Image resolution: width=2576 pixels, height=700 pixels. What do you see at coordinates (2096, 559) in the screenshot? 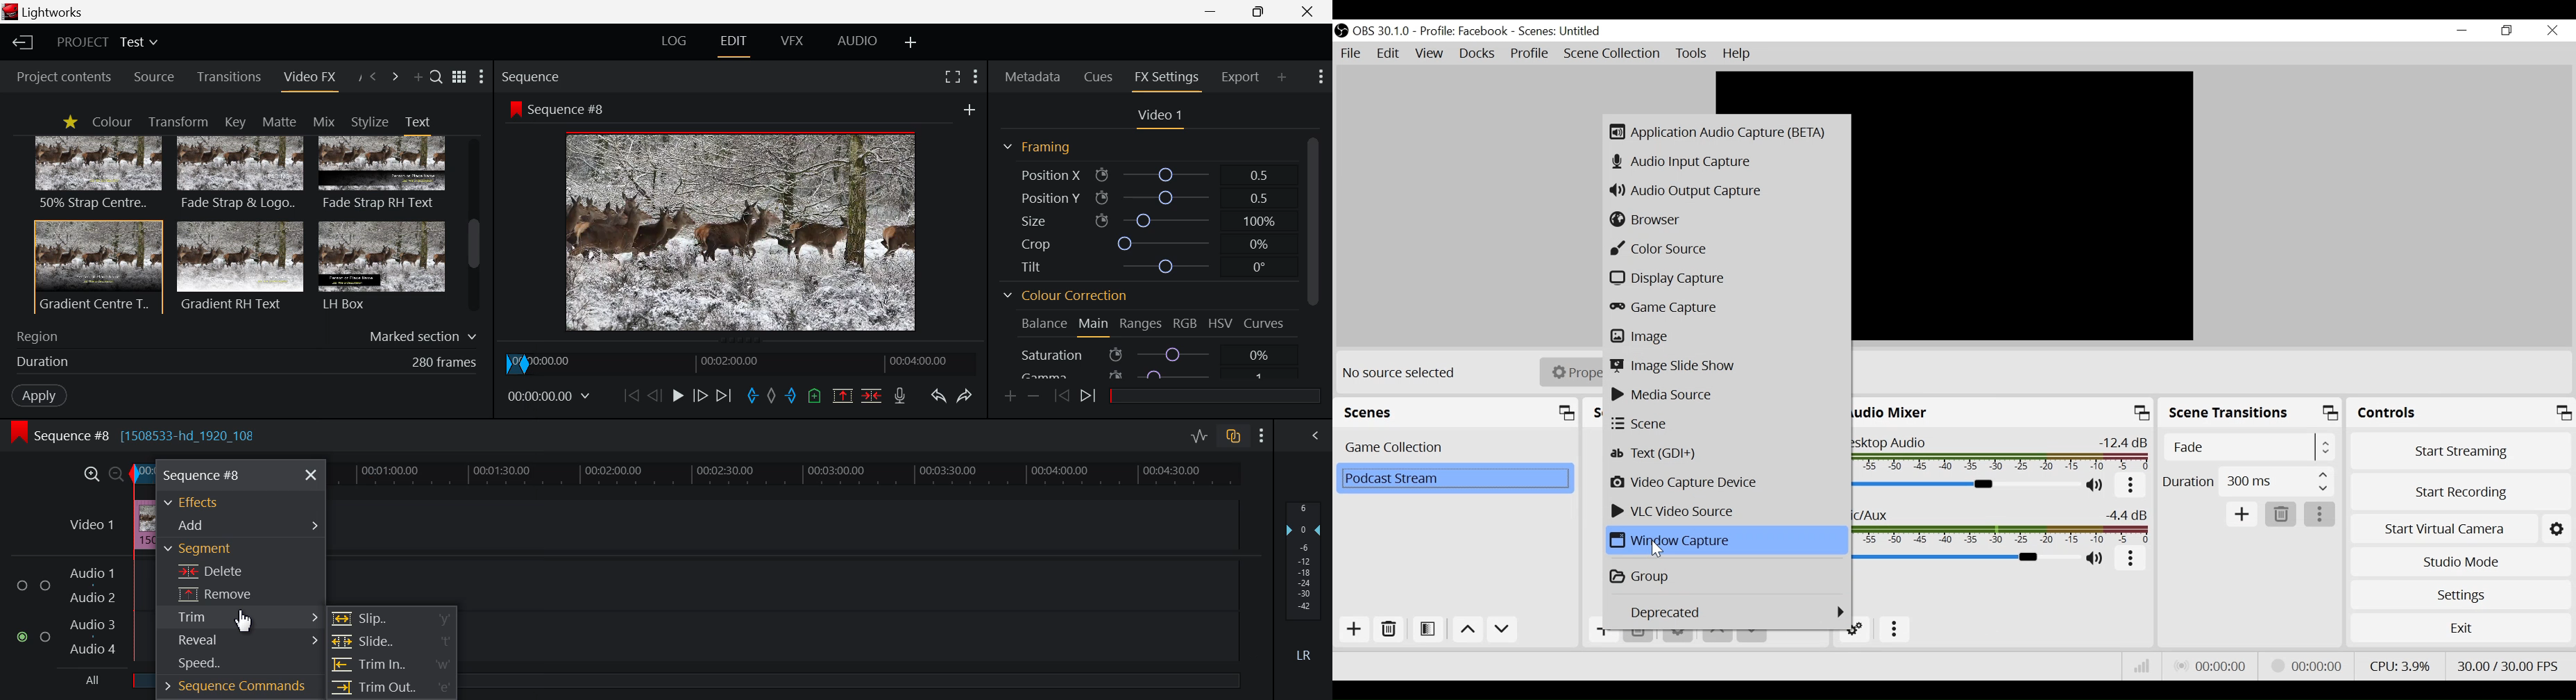
I see `(un)mute` at bounding box center [2096, 559].